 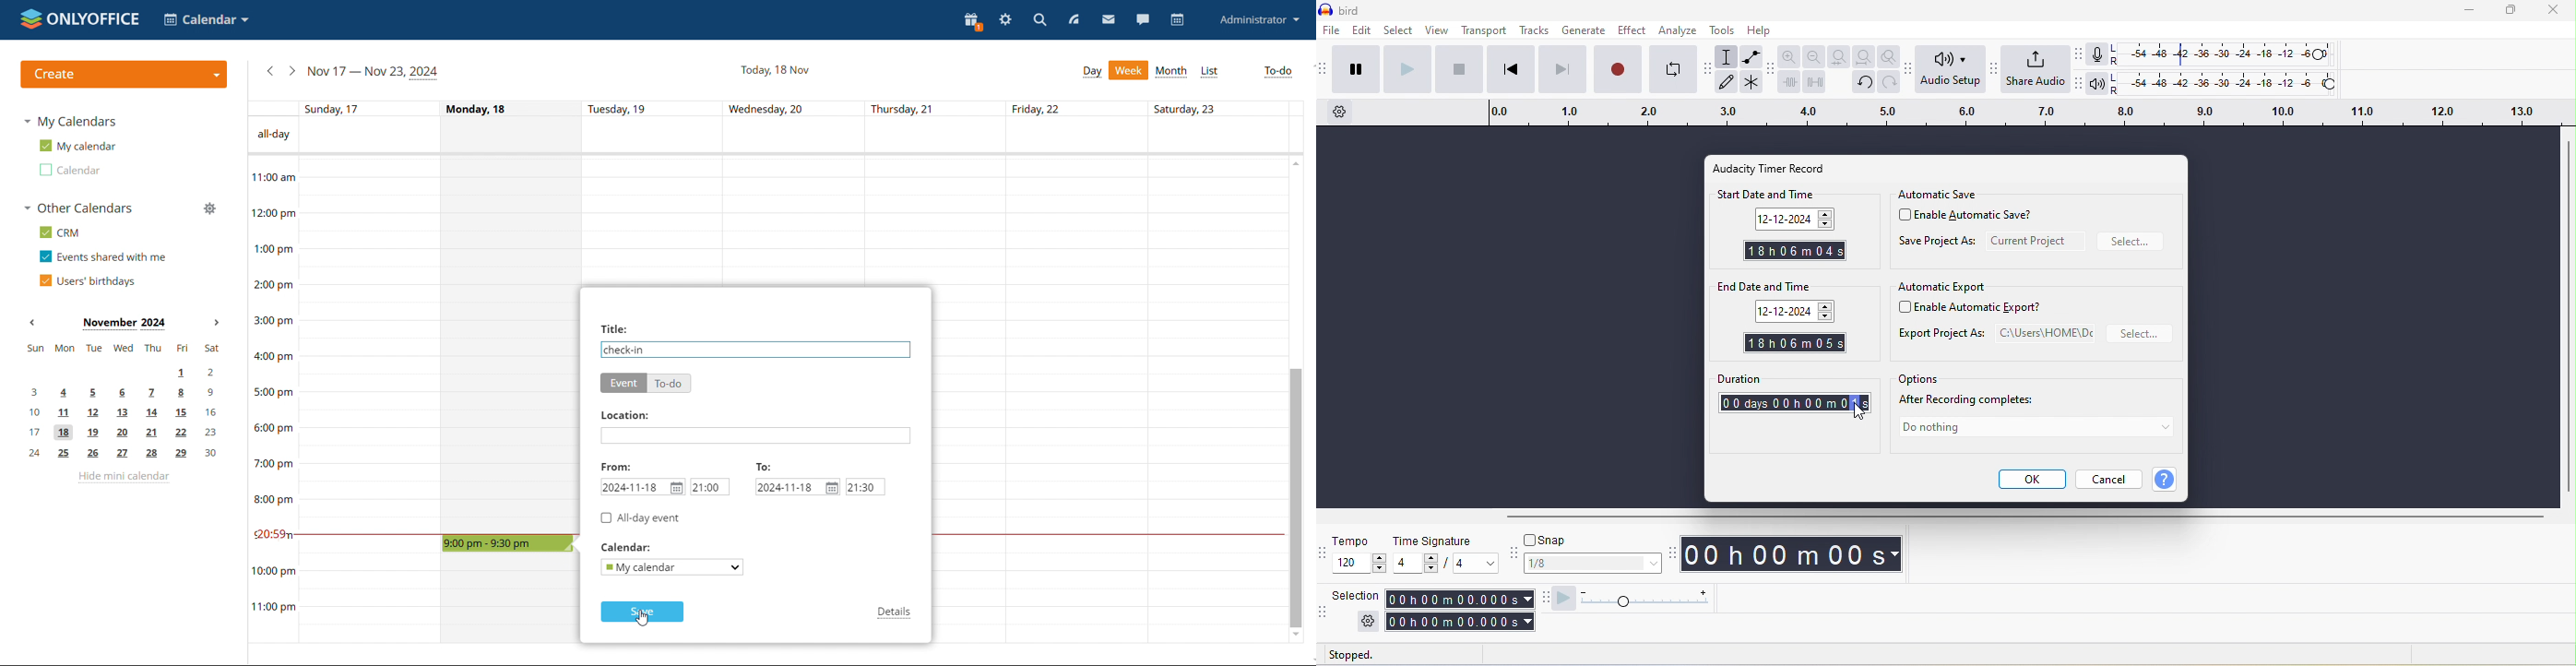 I want to click on enable automatic save?, so click(x=1973, y=218).